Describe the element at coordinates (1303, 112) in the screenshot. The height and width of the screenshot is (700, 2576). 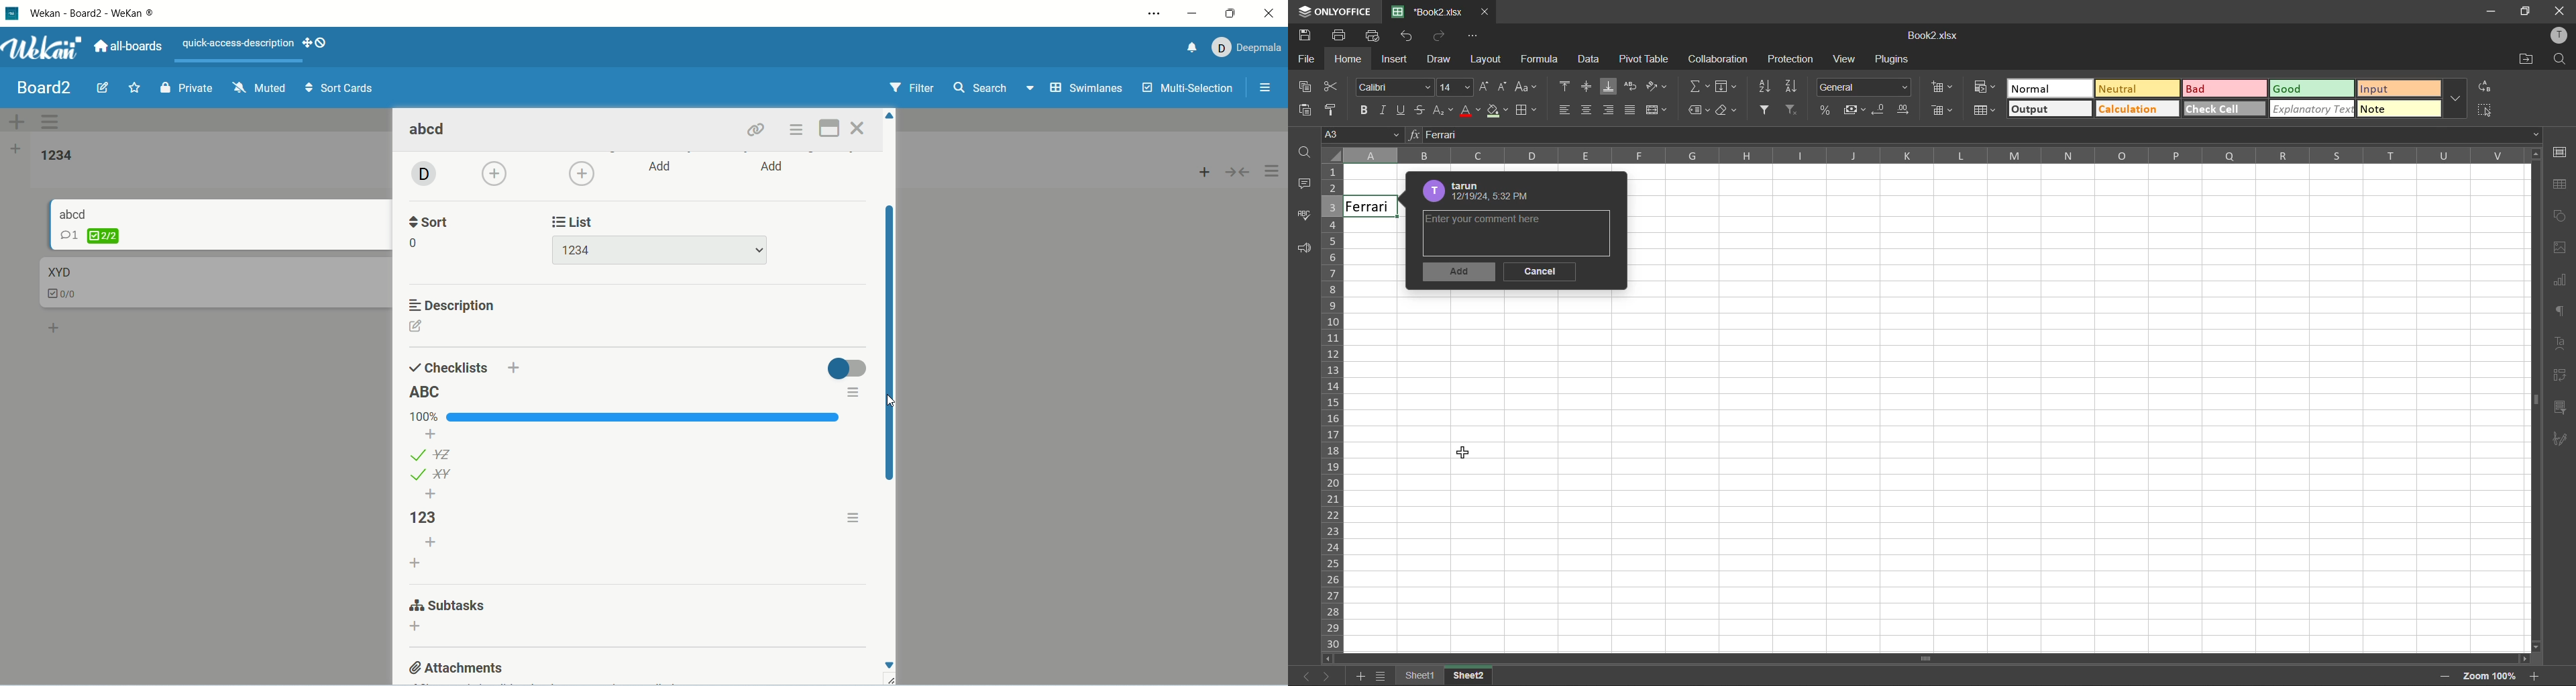
I see `paste` at that location.